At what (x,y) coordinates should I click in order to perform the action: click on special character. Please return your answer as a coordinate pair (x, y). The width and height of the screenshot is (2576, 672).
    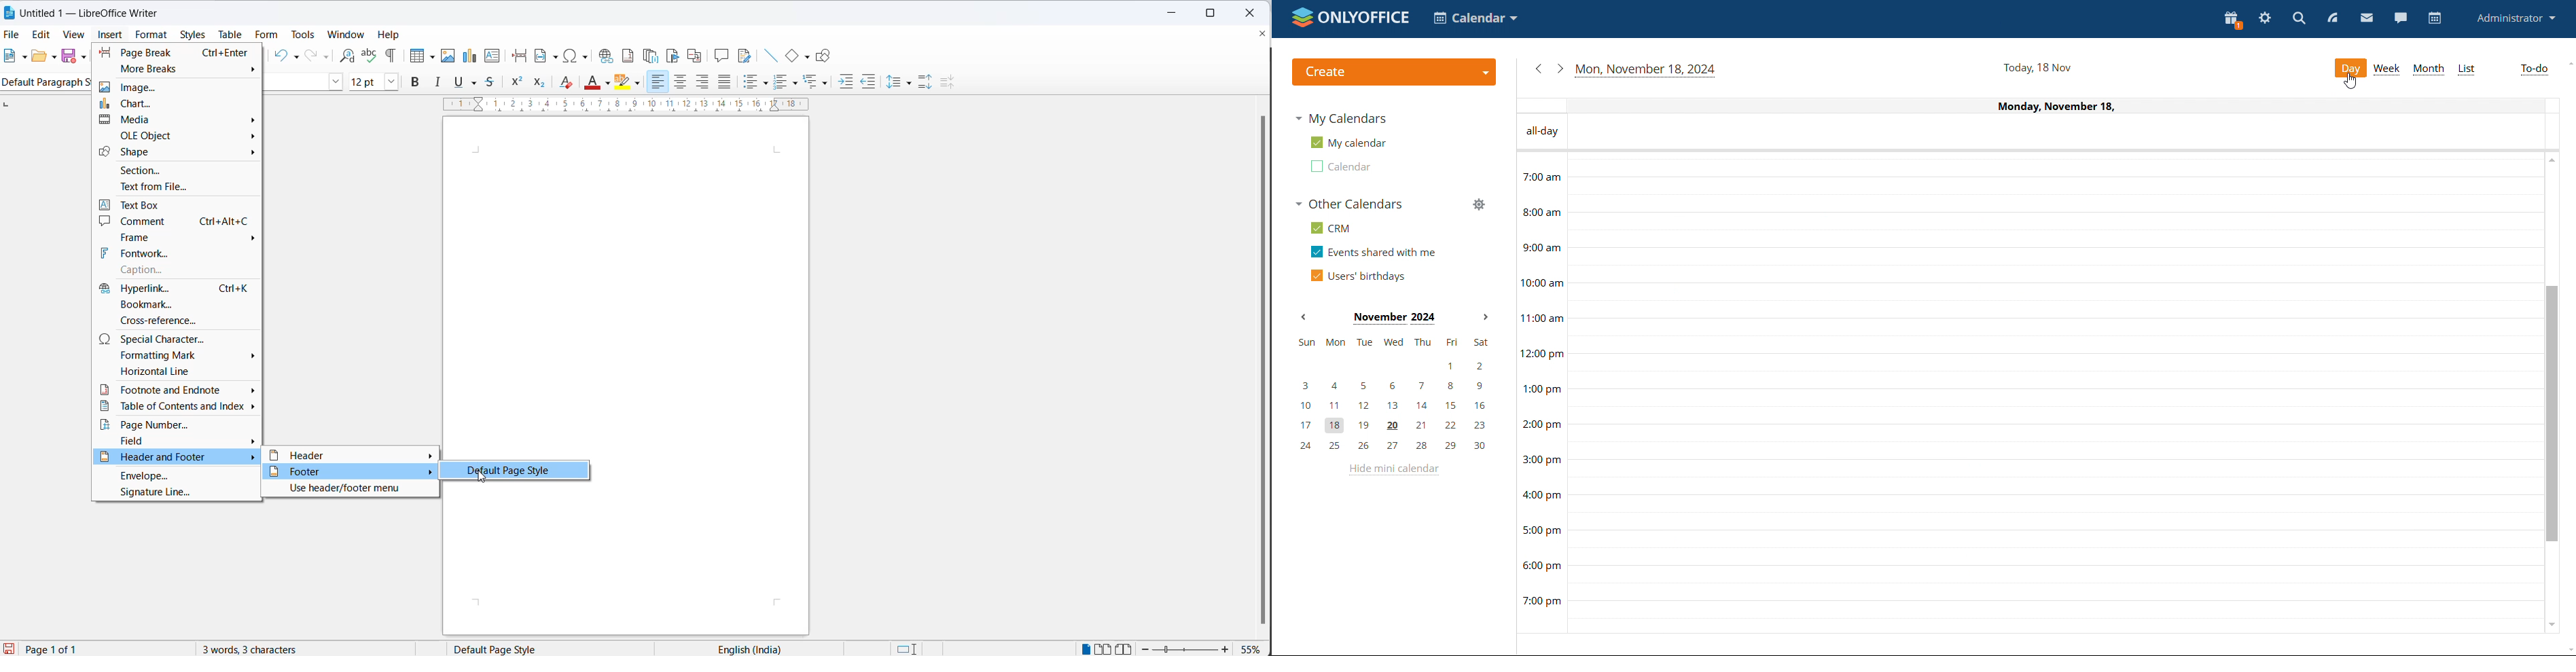
    Looking at the image, I should click on (177, 337).